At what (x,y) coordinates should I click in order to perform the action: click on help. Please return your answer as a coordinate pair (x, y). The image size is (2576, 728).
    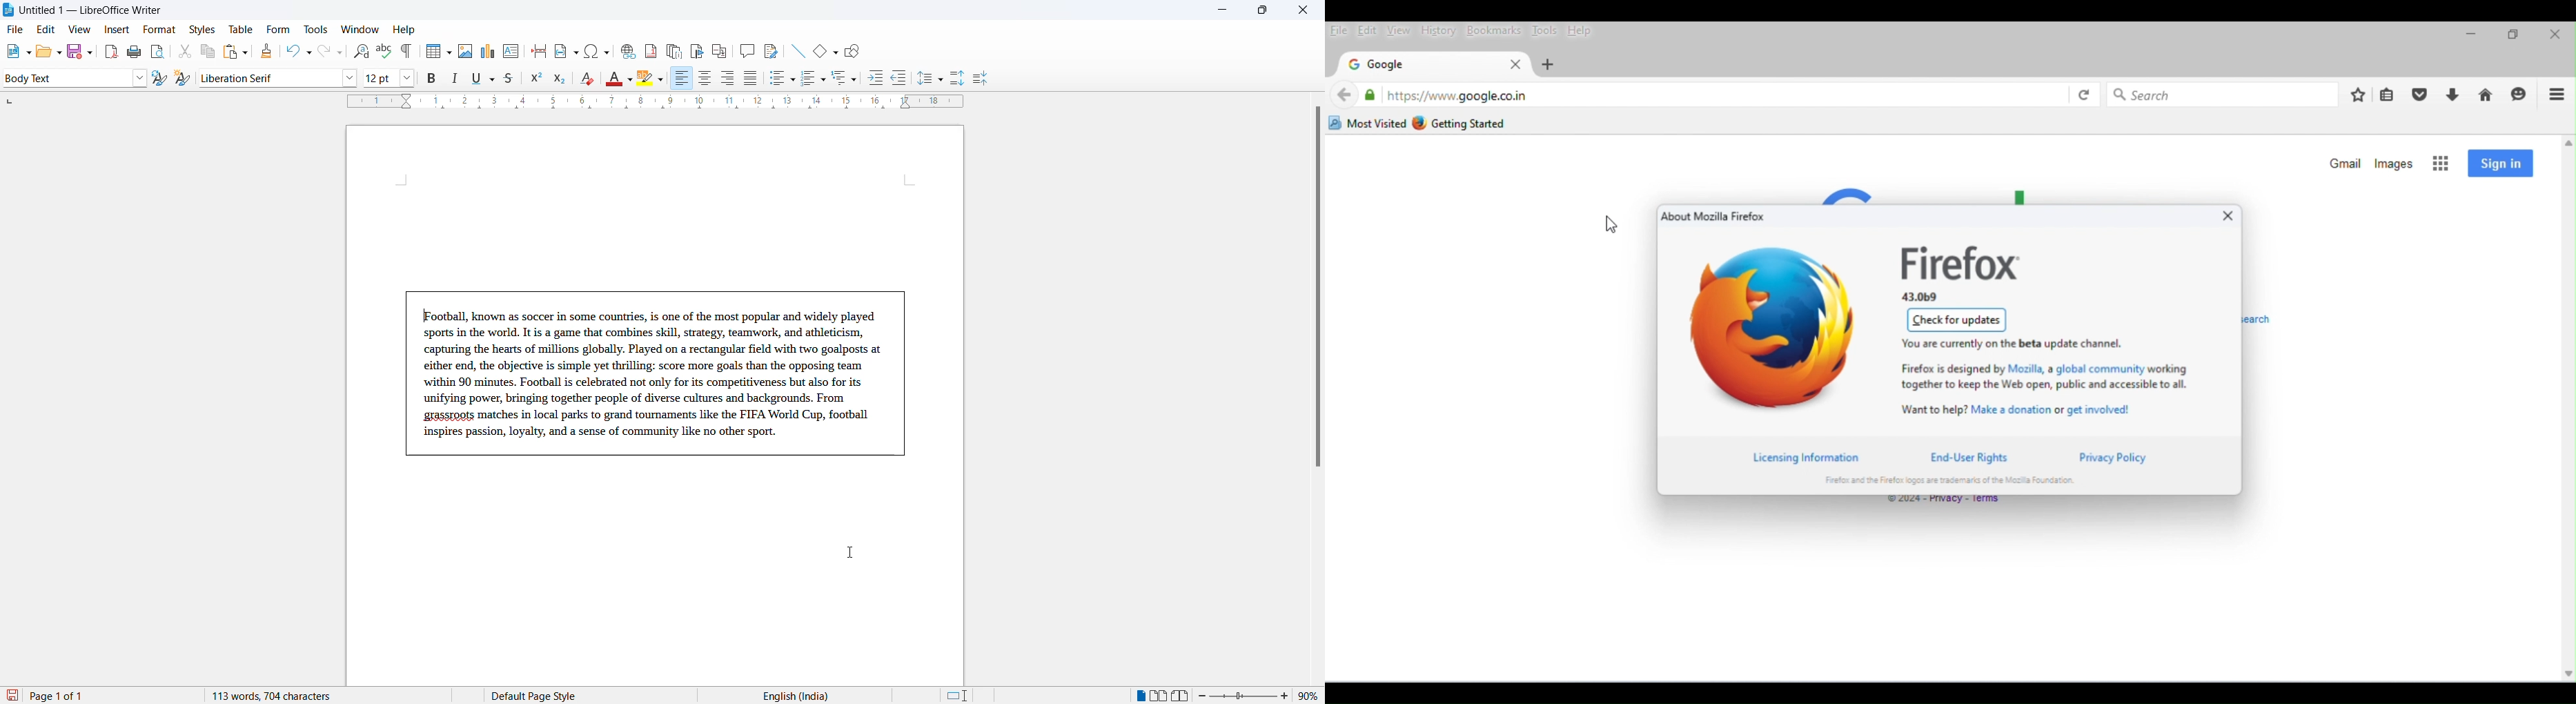
    Looking at the image, I should click on (404, 30).